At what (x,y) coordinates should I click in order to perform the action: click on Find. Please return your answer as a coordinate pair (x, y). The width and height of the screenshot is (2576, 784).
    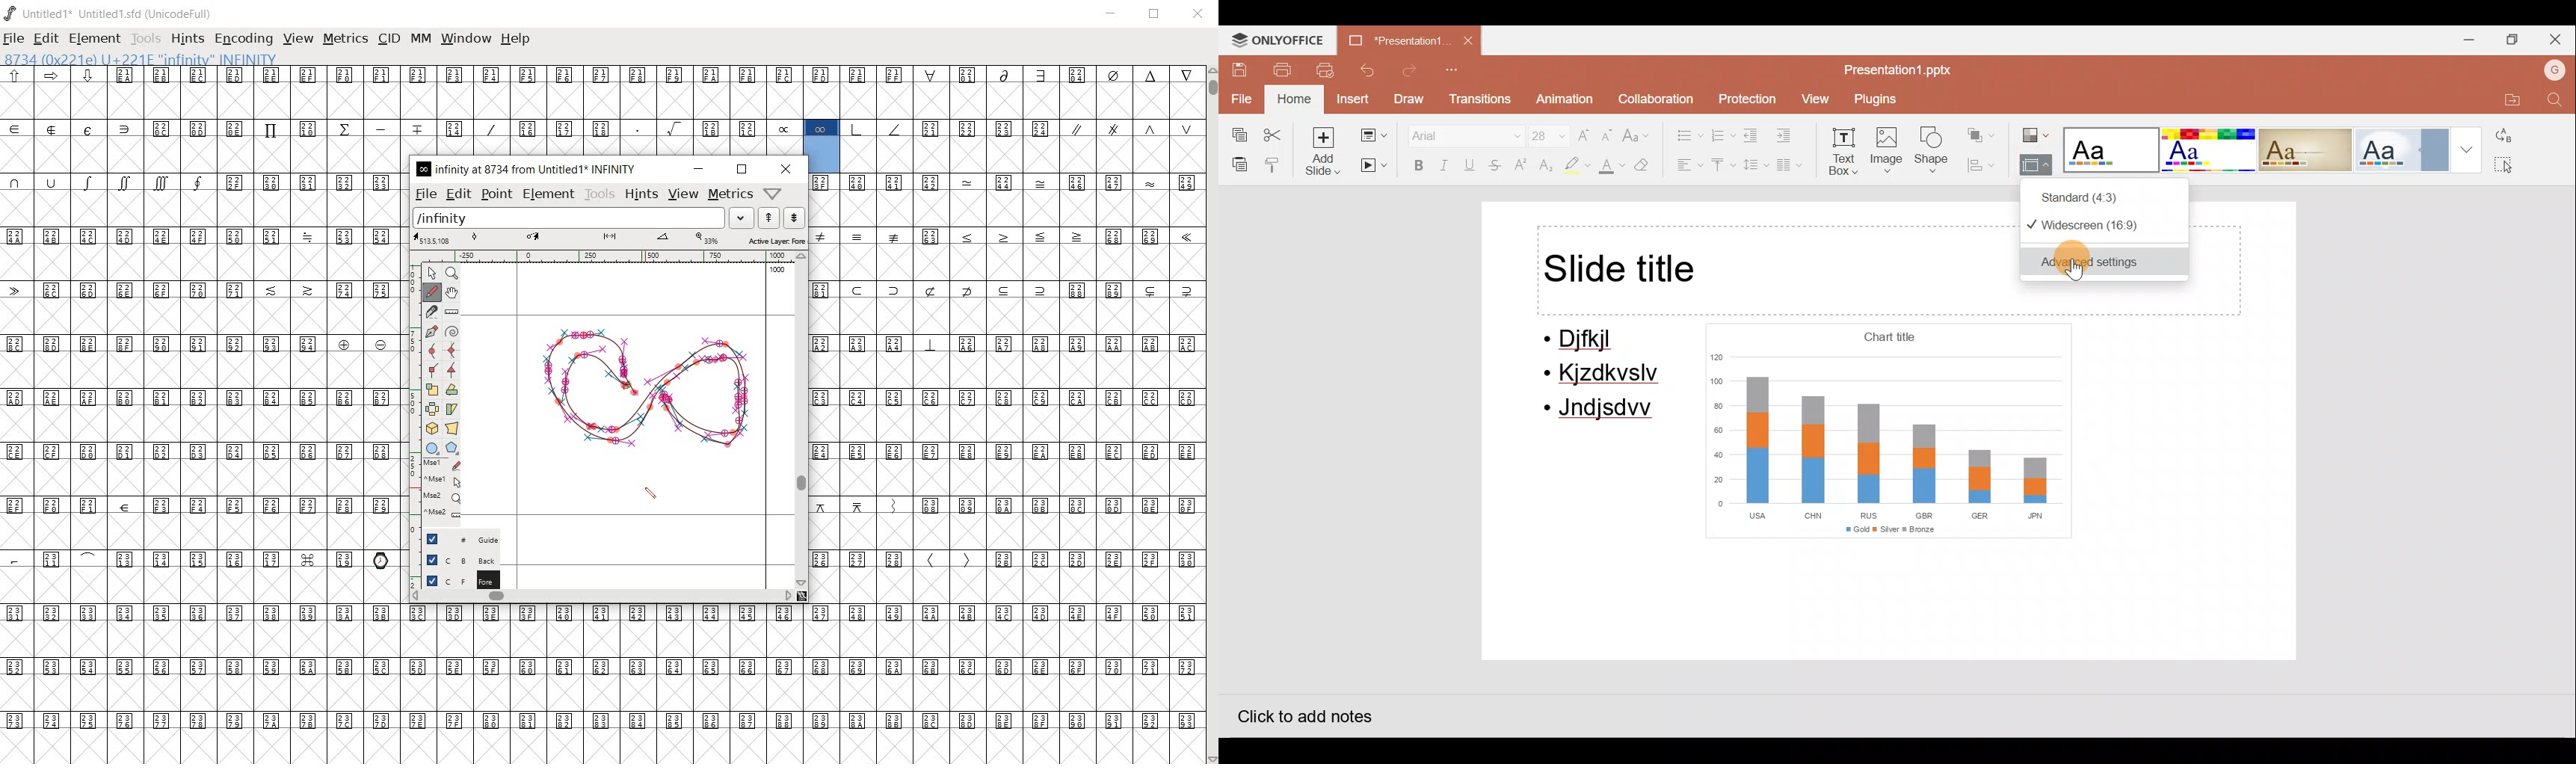
    Looking at the image, I should click on (2555, 100).